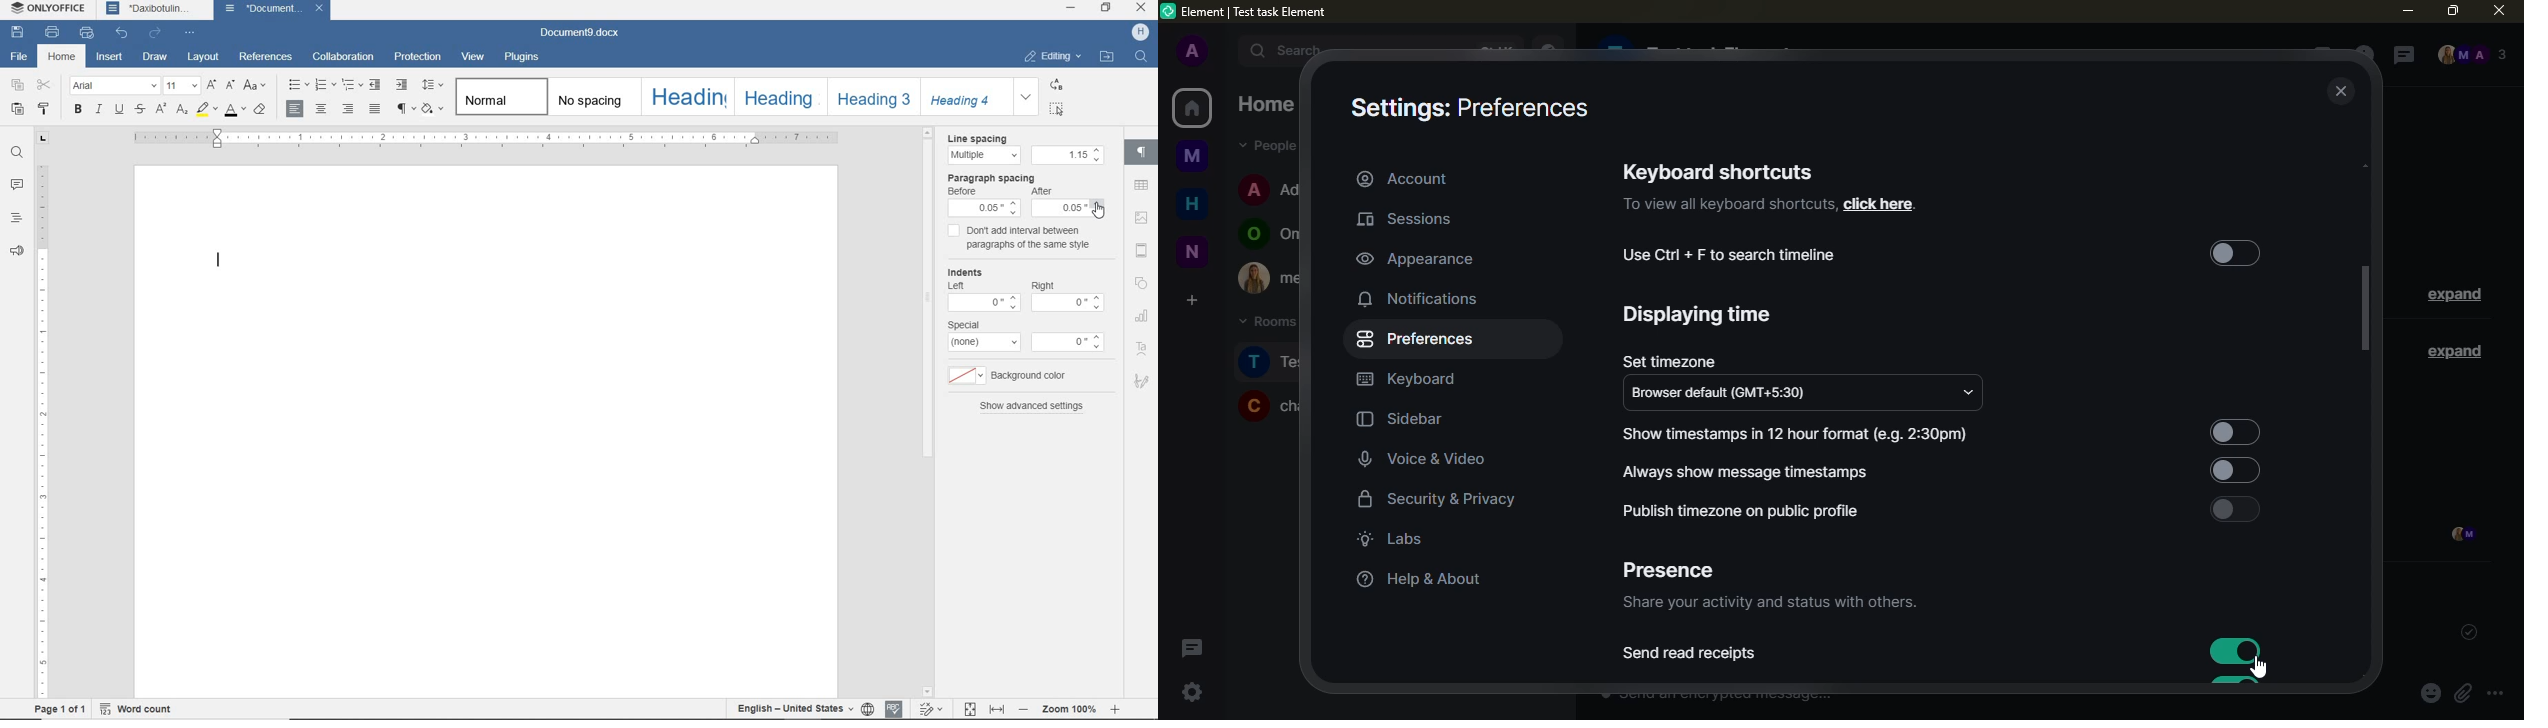  I want to click on scroll down, so click(929, 691).